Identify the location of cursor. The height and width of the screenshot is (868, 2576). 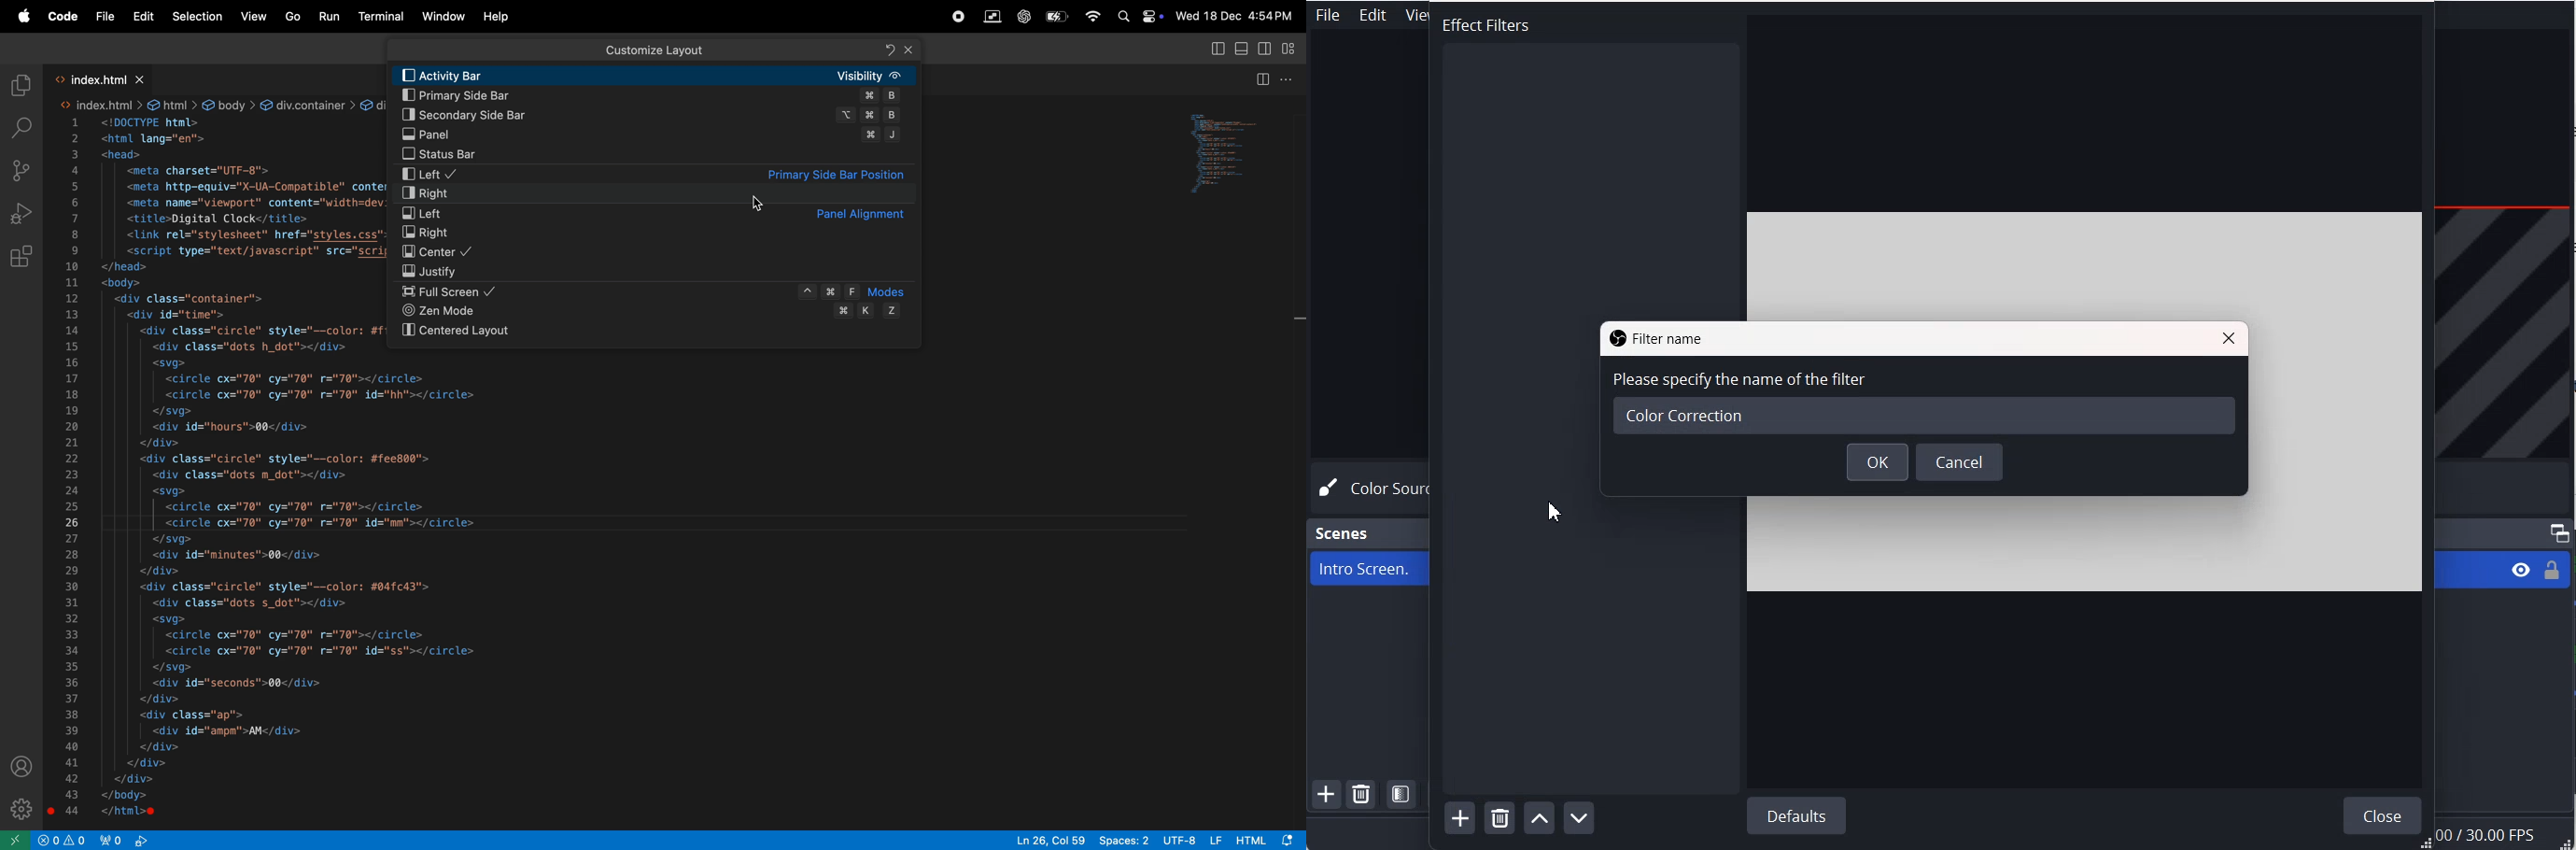
(758, 202).